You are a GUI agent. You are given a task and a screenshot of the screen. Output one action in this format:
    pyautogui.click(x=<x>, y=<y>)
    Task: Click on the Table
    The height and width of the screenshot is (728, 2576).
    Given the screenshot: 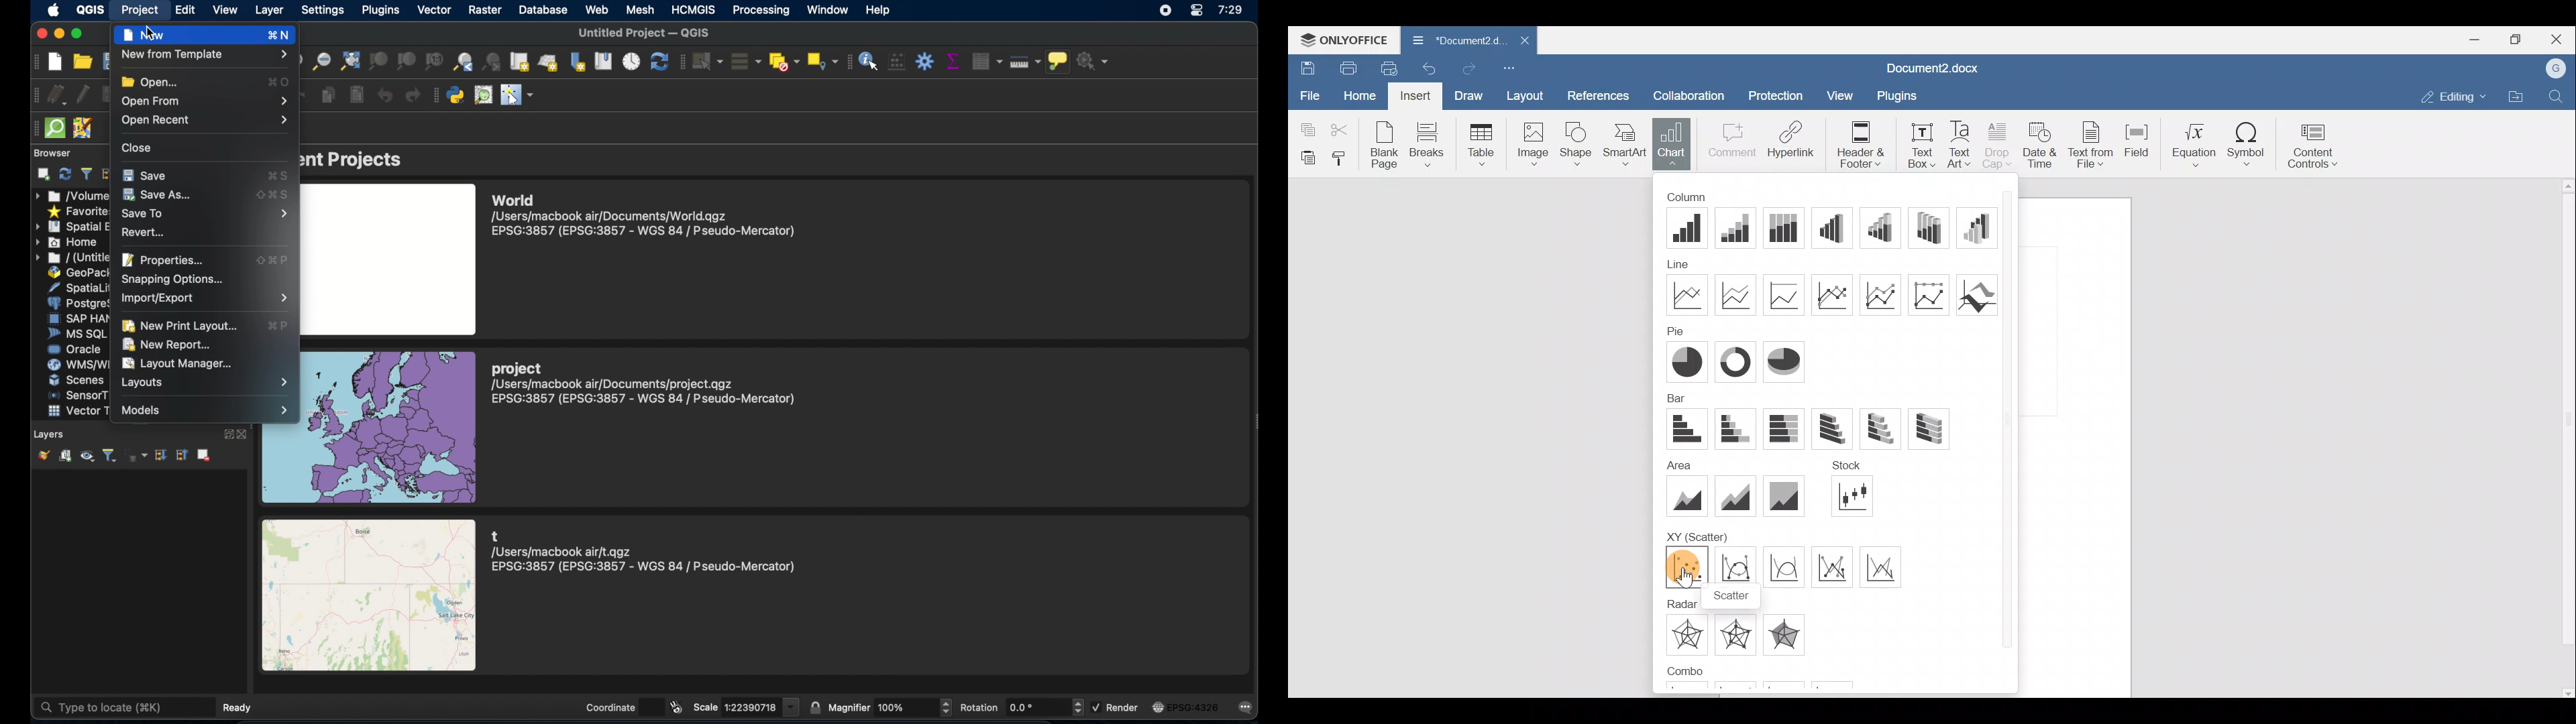 What is the action you would take?
    pyautogui.click(x=1483, y=143)
    